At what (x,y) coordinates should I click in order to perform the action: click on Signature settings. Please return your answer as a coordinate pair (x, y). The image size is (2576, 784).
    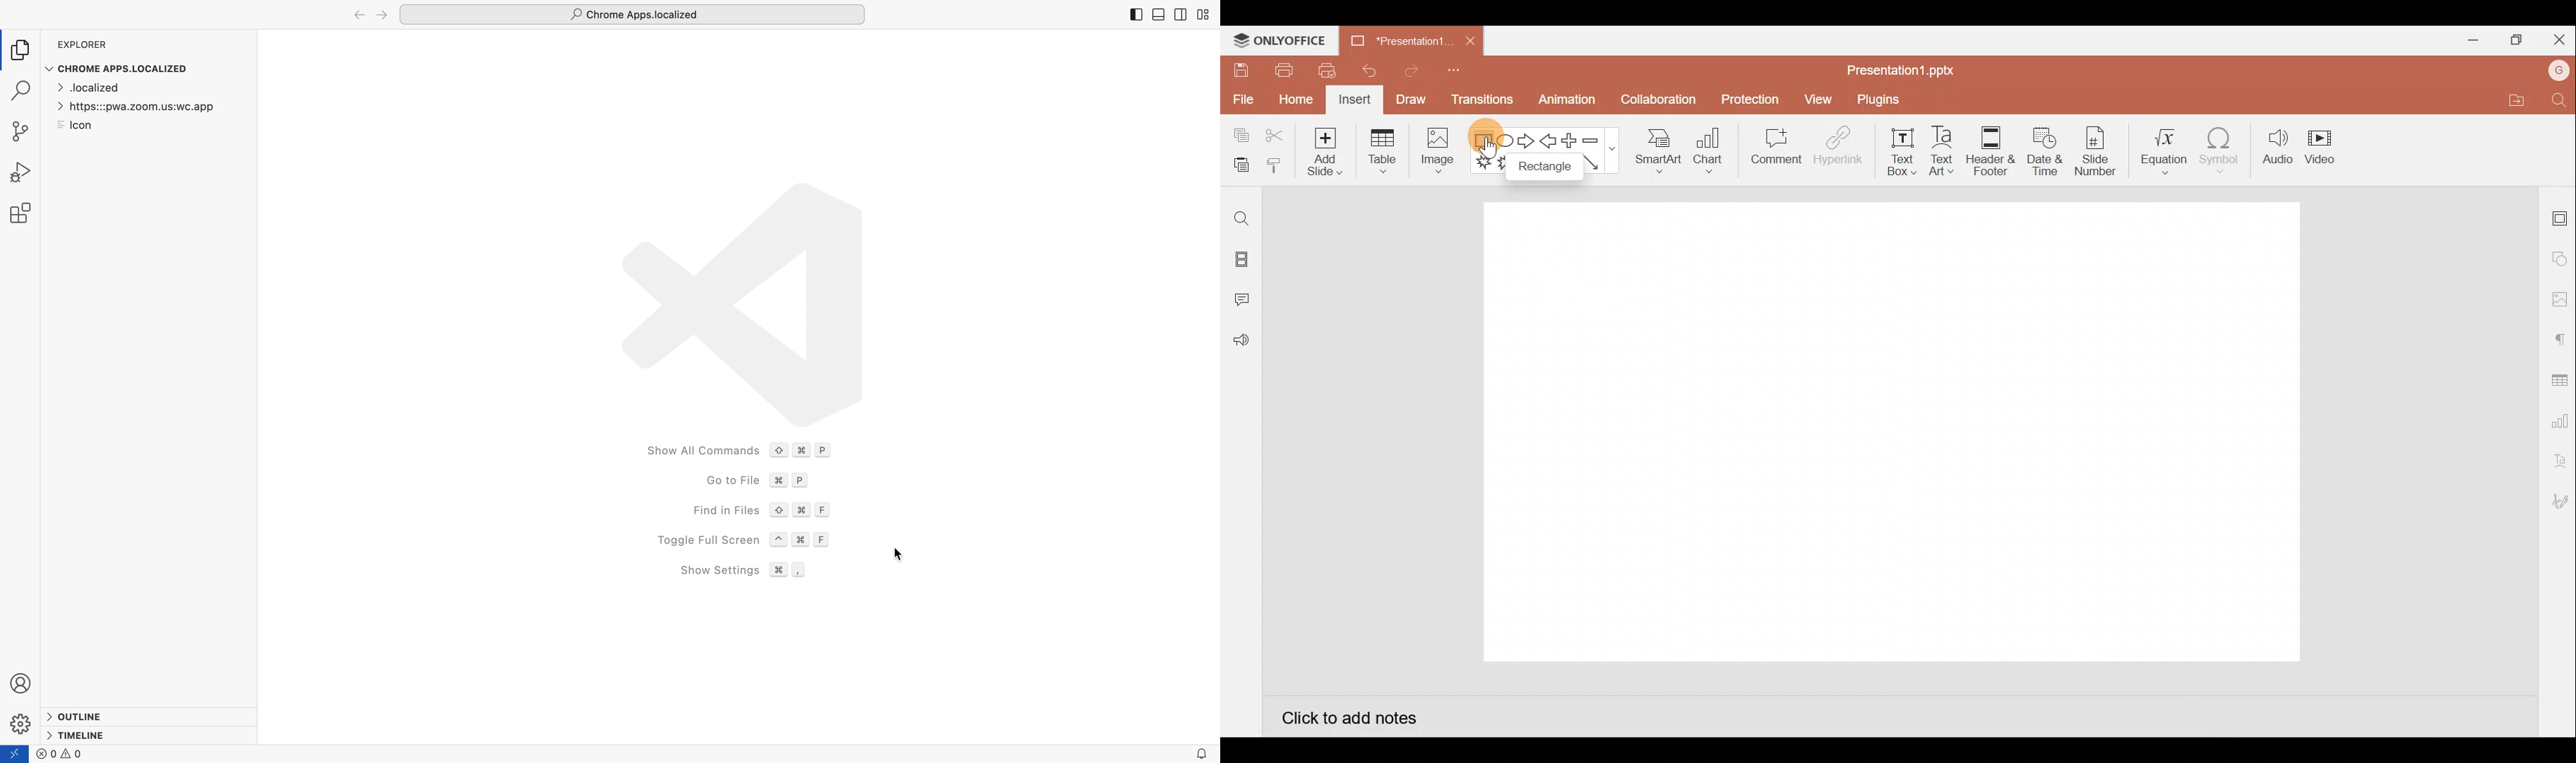
    Looking at the image, I should click on (2558, 503).